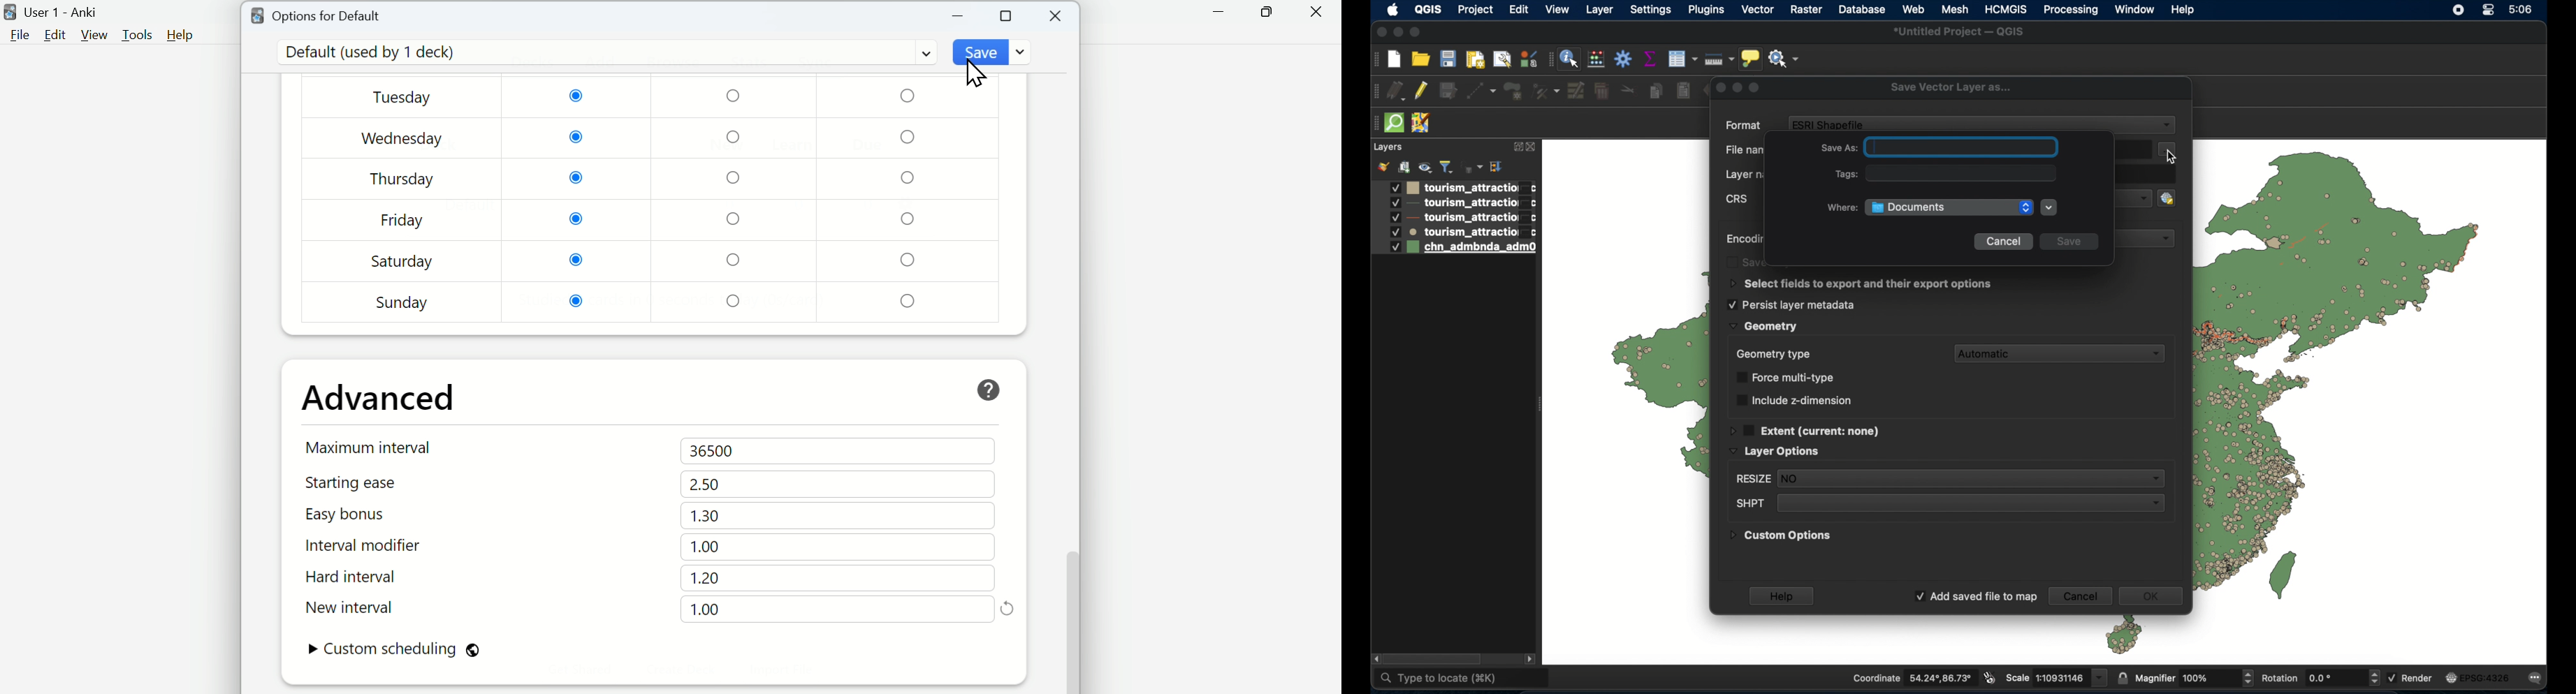  I want to click on Maximize, so click(1266, 13).